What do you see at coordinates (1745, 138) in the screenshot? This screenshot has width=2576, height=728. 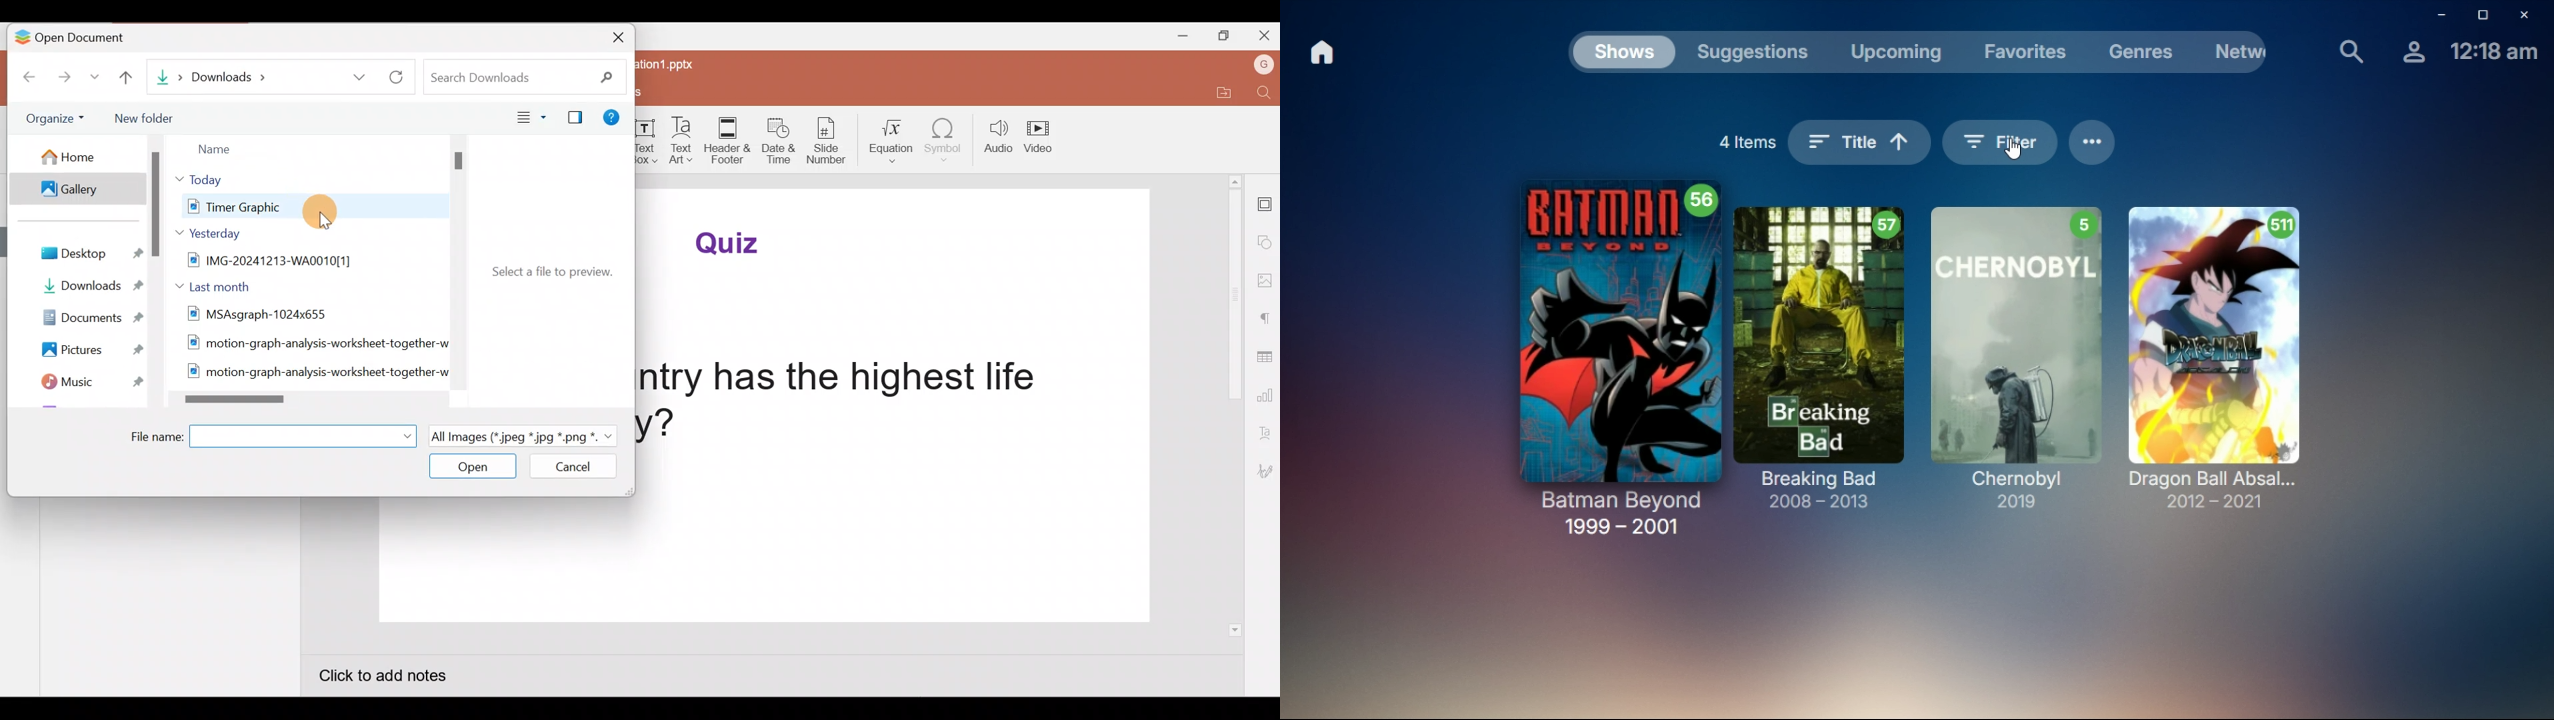 I see `4 Items` at bounding box center [1745, 138].